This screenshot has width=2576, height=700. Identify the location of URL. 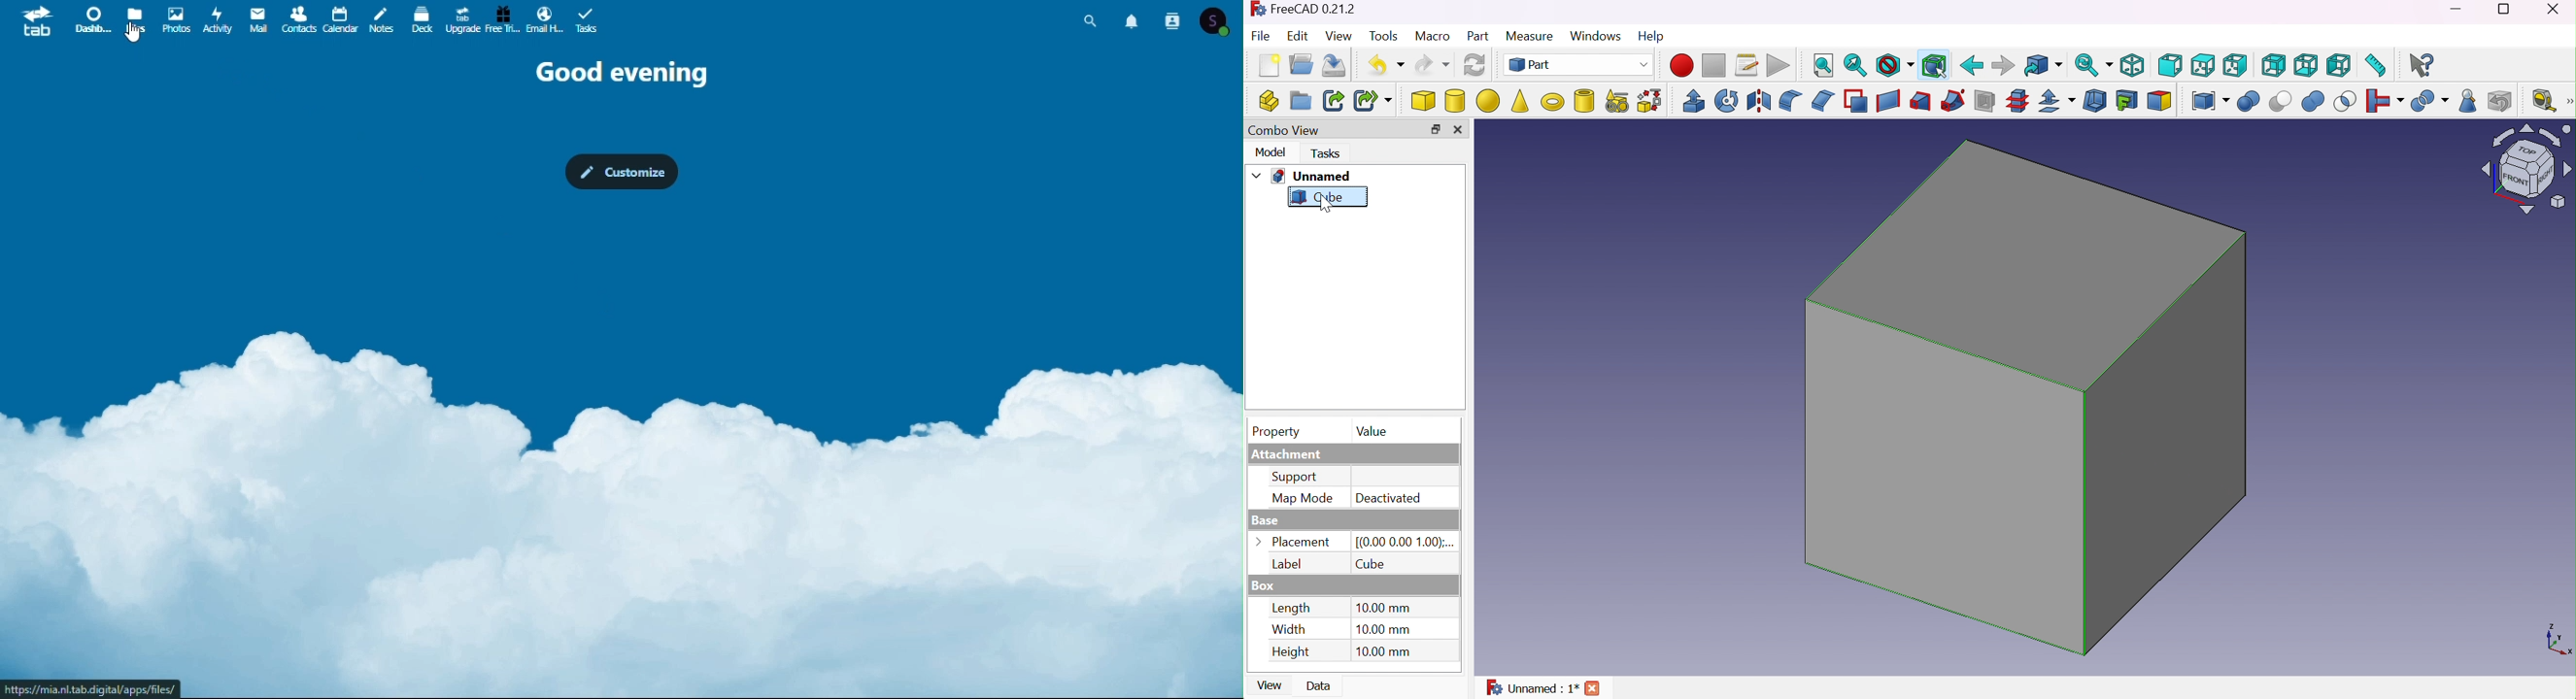
(92, 688).